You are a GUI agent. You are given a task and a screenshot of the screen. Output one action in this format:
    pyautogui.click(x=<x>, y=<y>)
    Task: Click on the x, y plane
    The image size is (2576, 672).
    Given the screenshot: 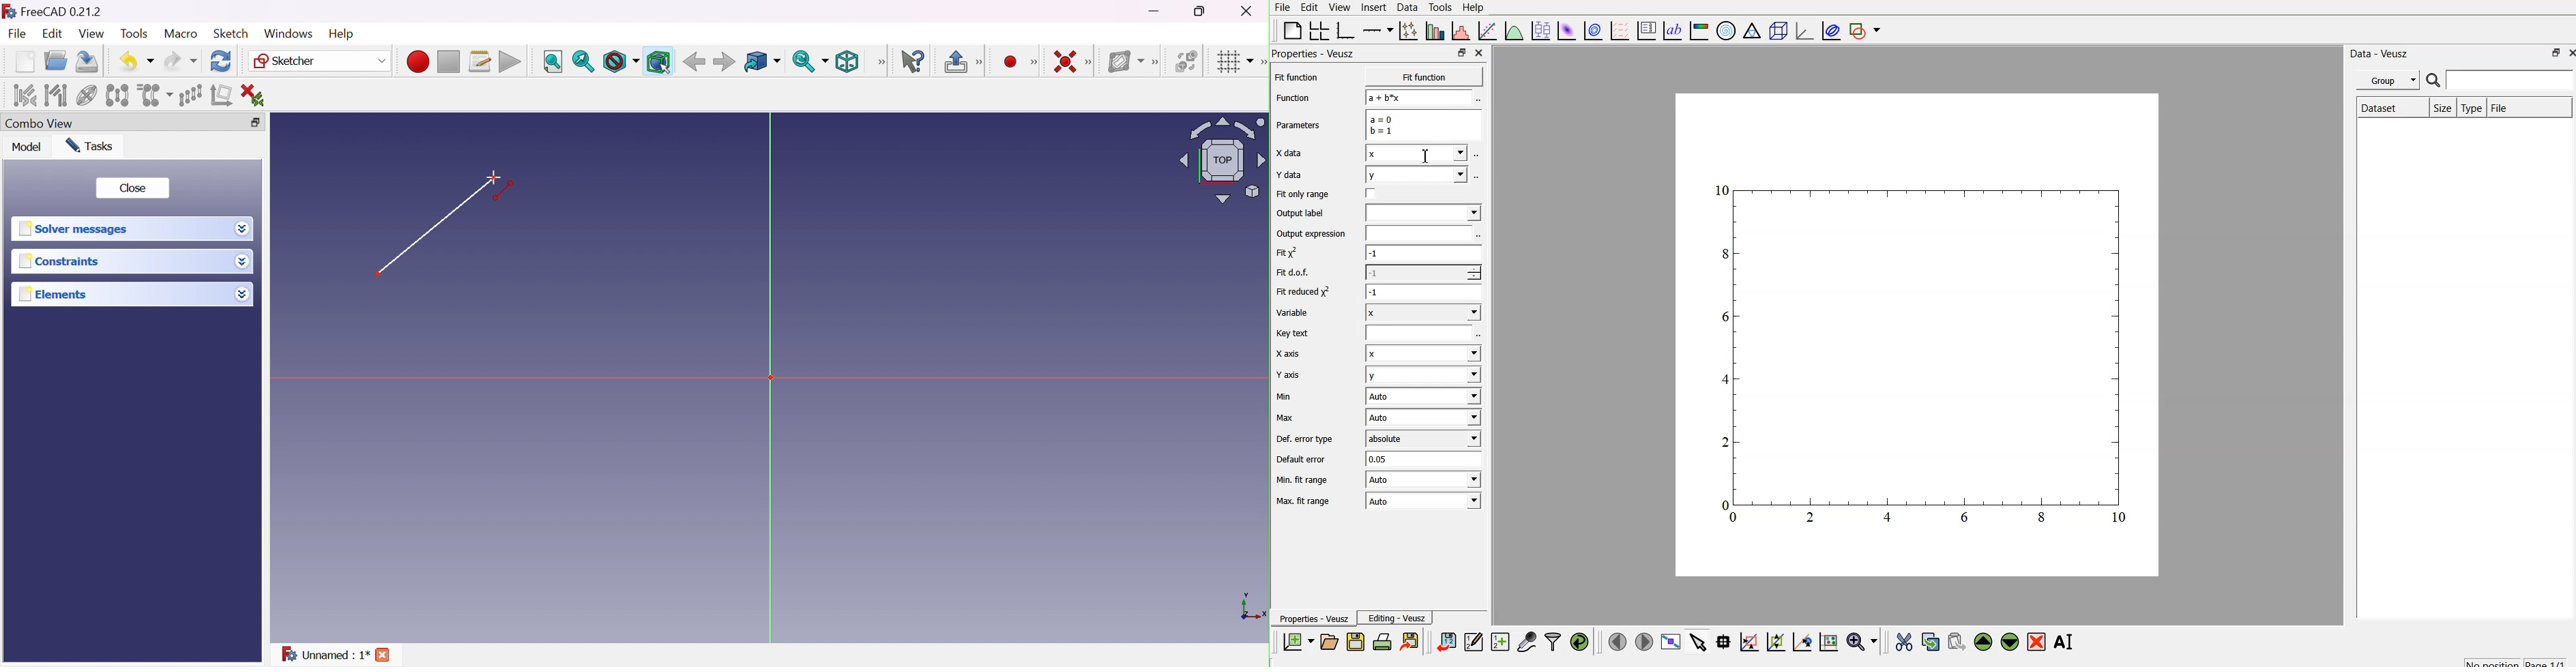 What is the action you would take?
    pyautogui.click(x=1254, y=607)
    